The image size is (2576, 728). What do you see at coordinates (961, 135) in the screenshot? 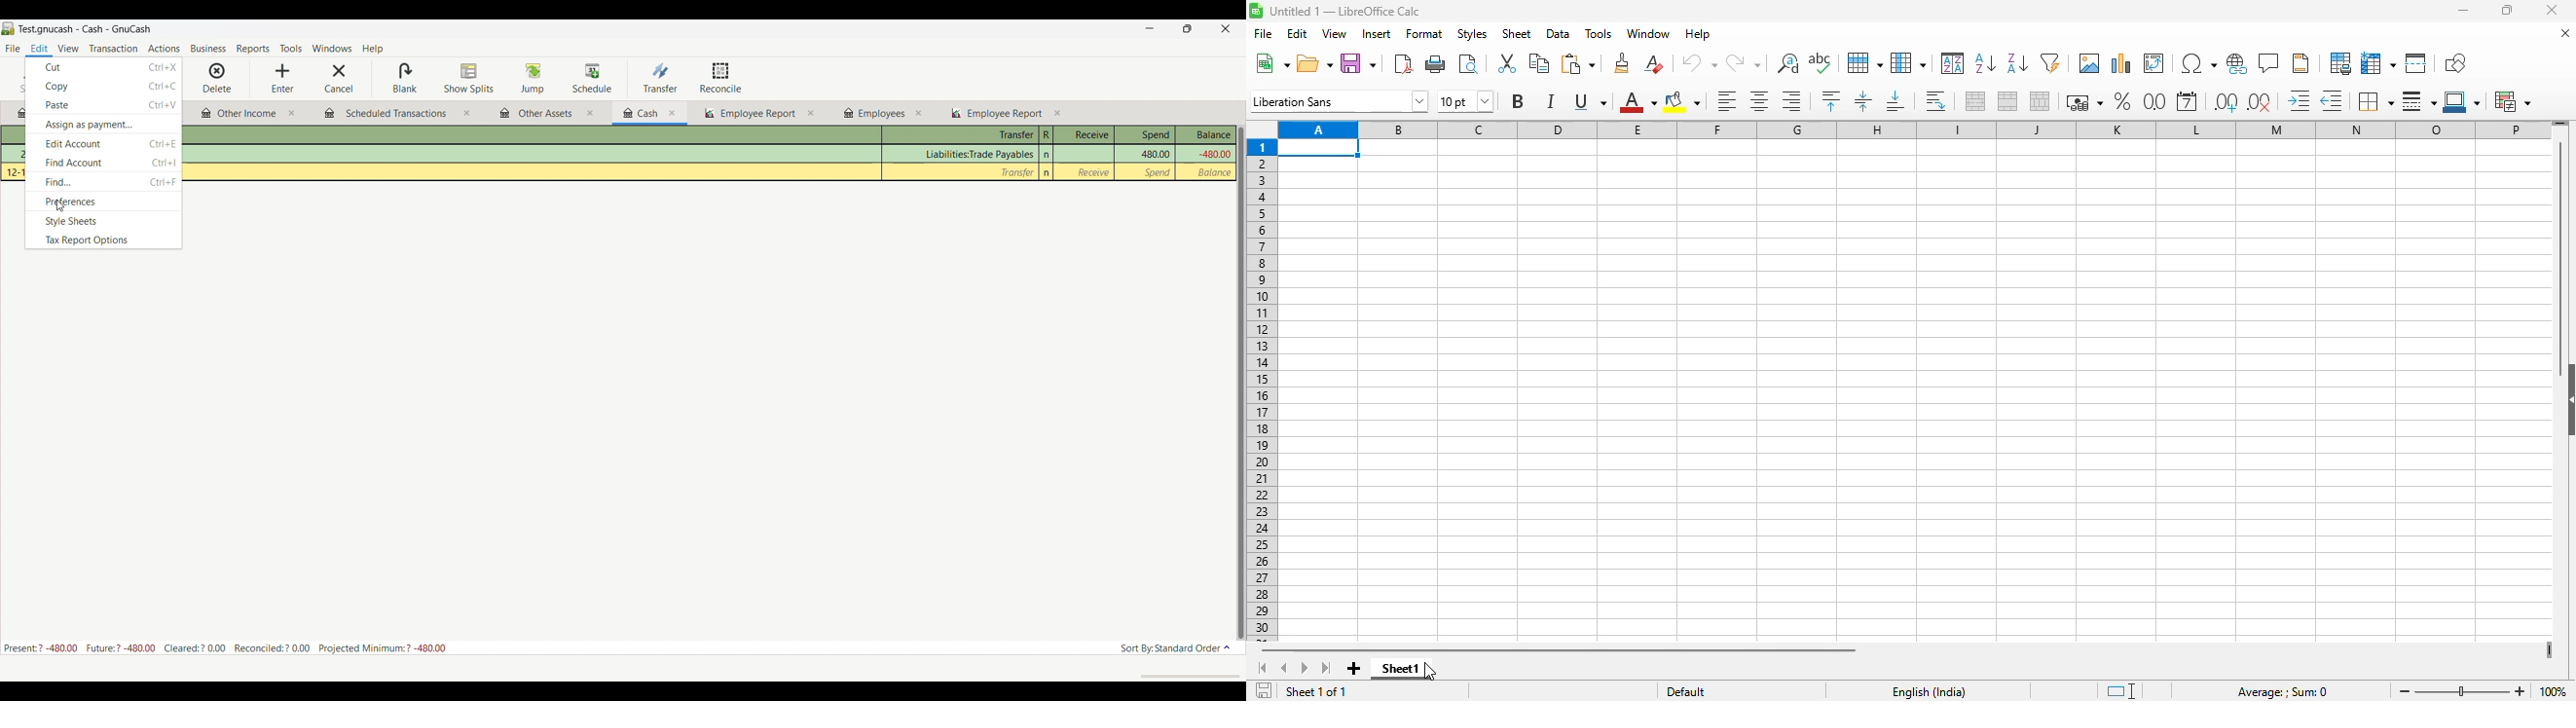
I see `Transfer column` at bounding box center [961, 135].